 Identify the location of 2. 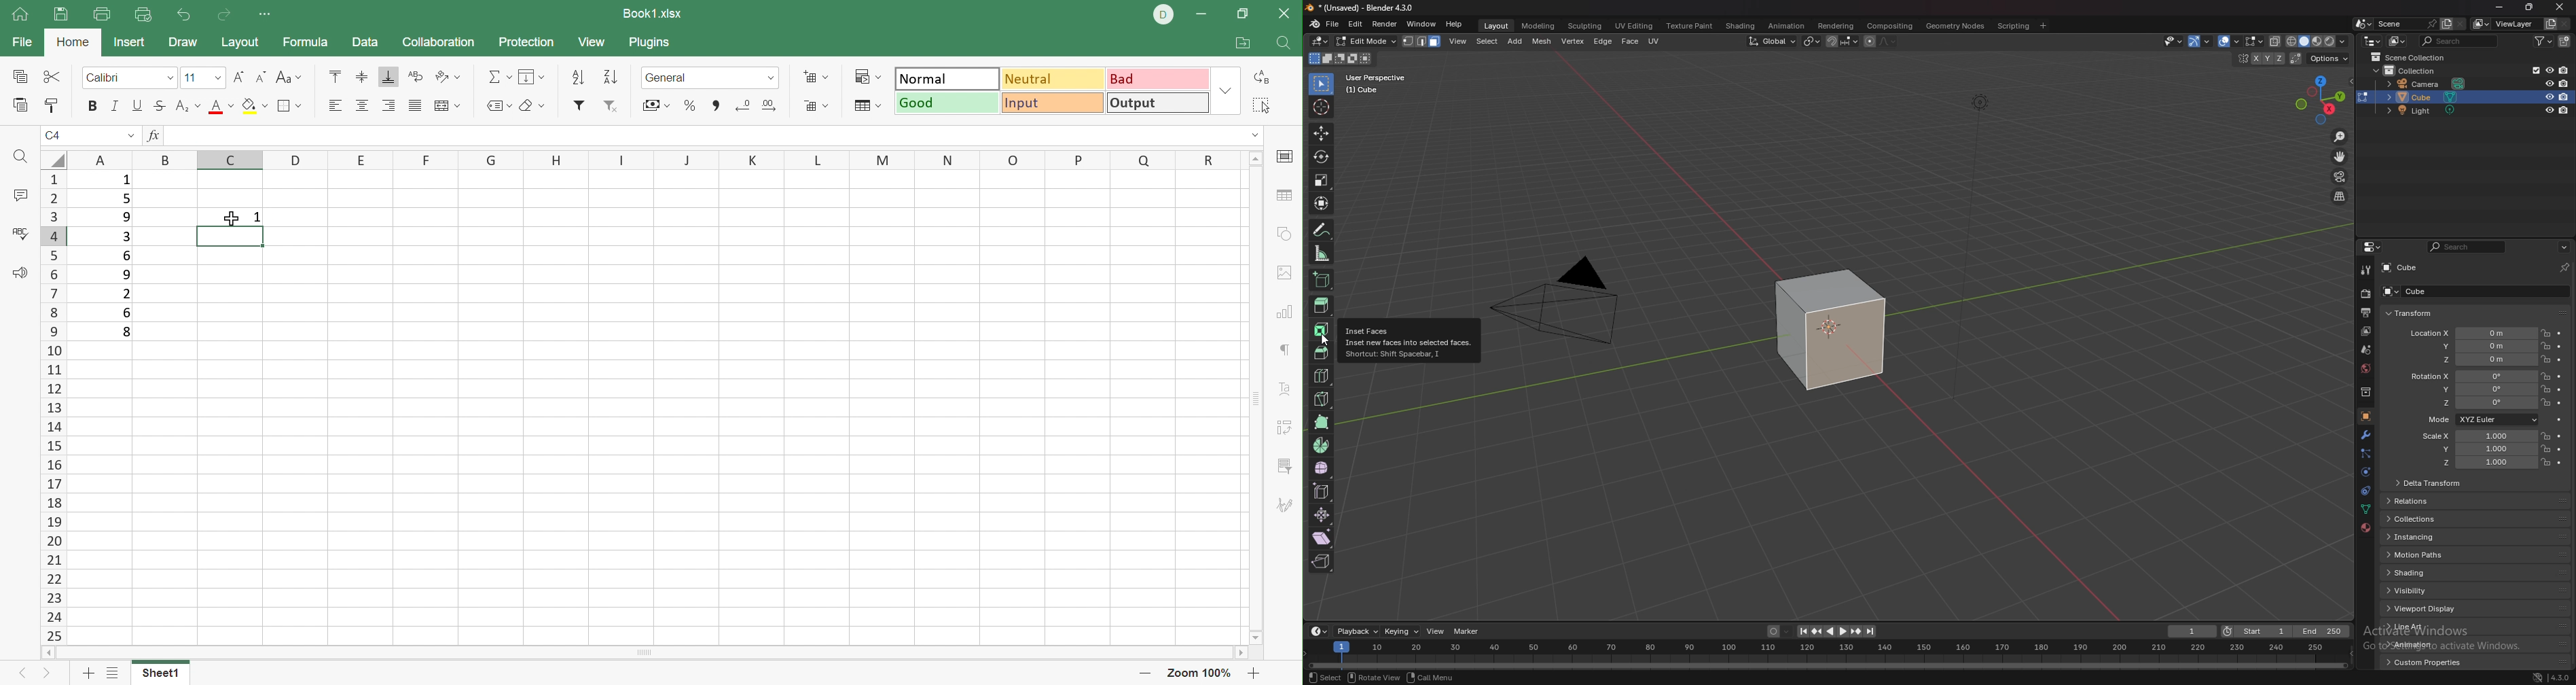
(126, 294).